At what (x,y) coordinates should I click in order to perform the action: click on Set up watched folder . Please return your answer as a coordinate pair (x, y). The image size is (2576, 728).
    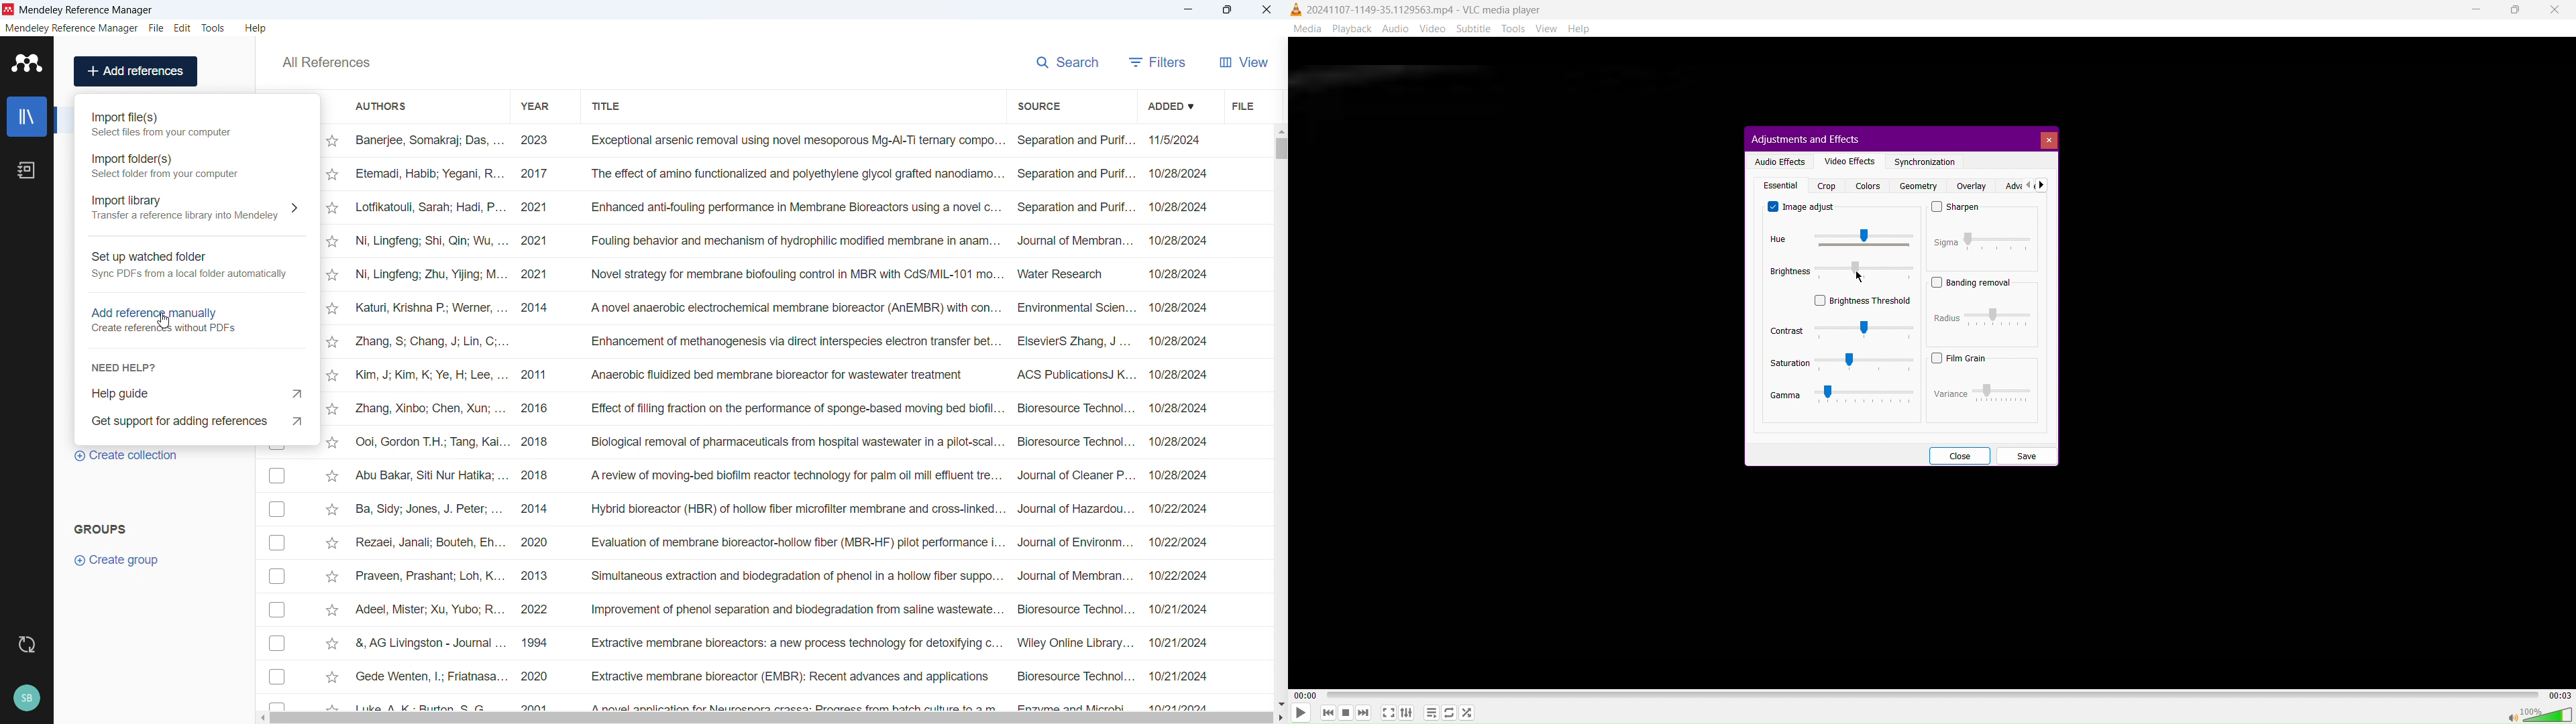
    Looking at the image, I should click on (196, 266).